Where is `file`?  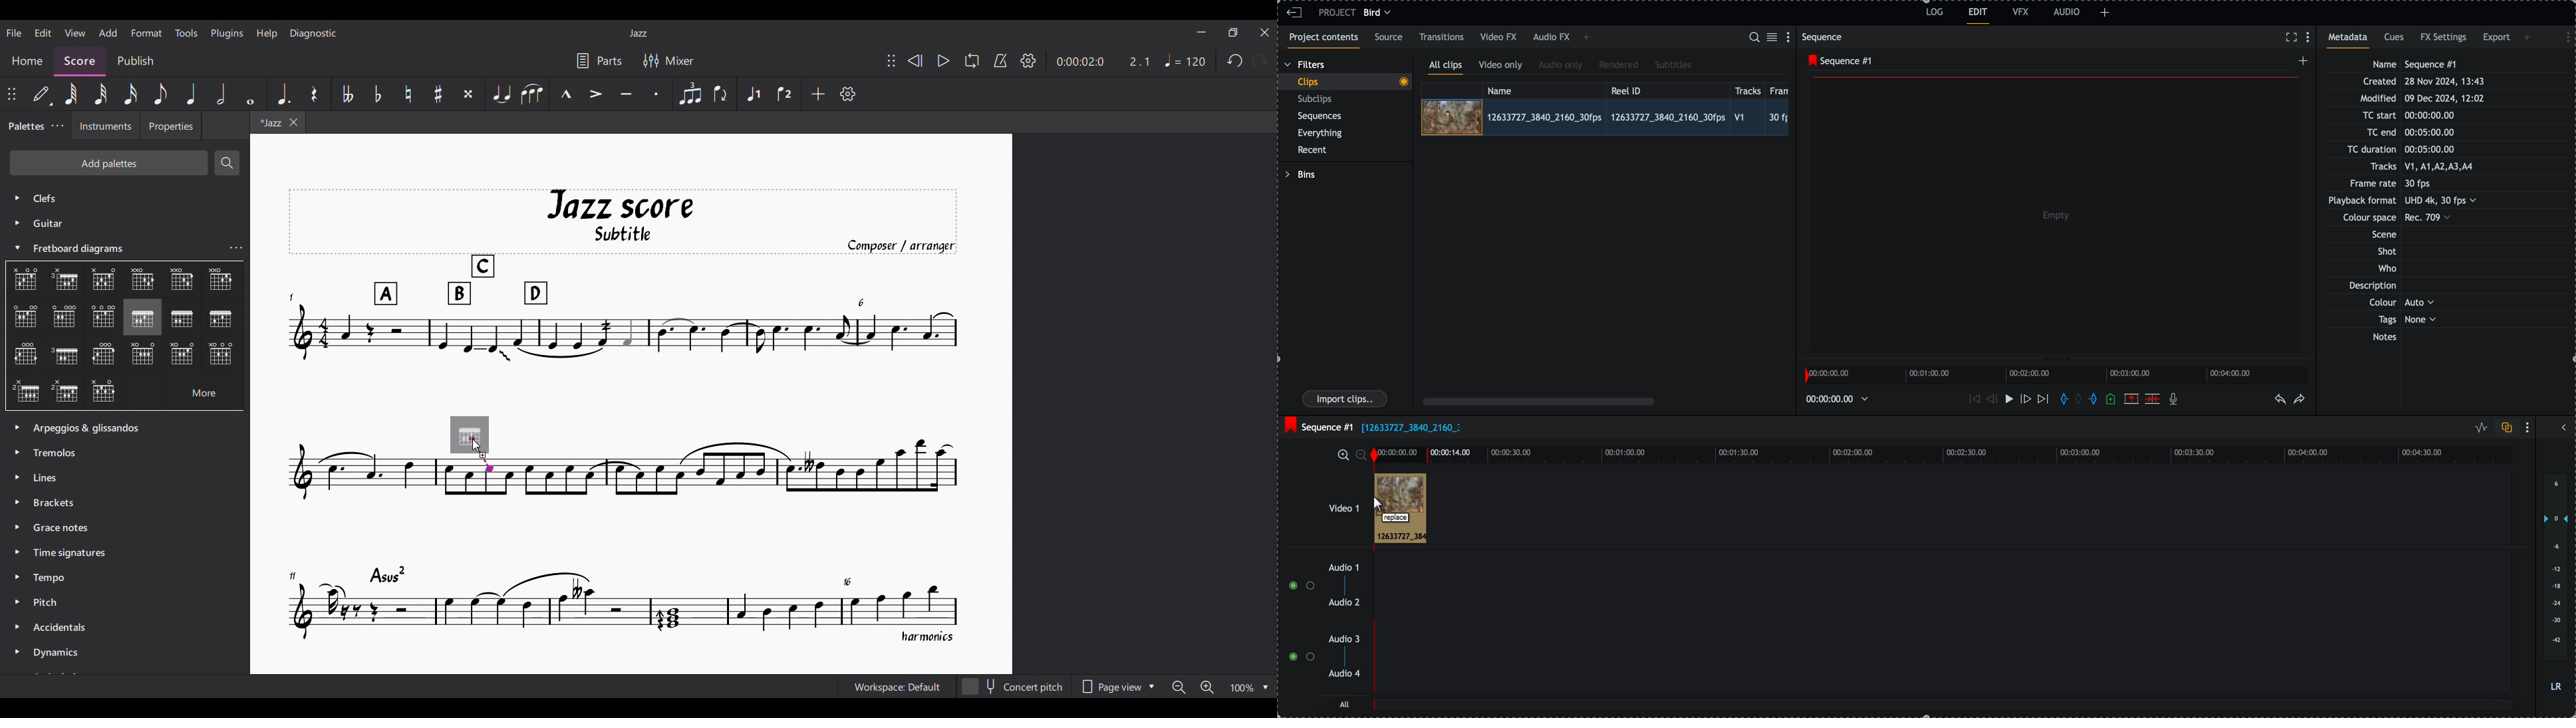
file is located at coordinates (1411, 429).